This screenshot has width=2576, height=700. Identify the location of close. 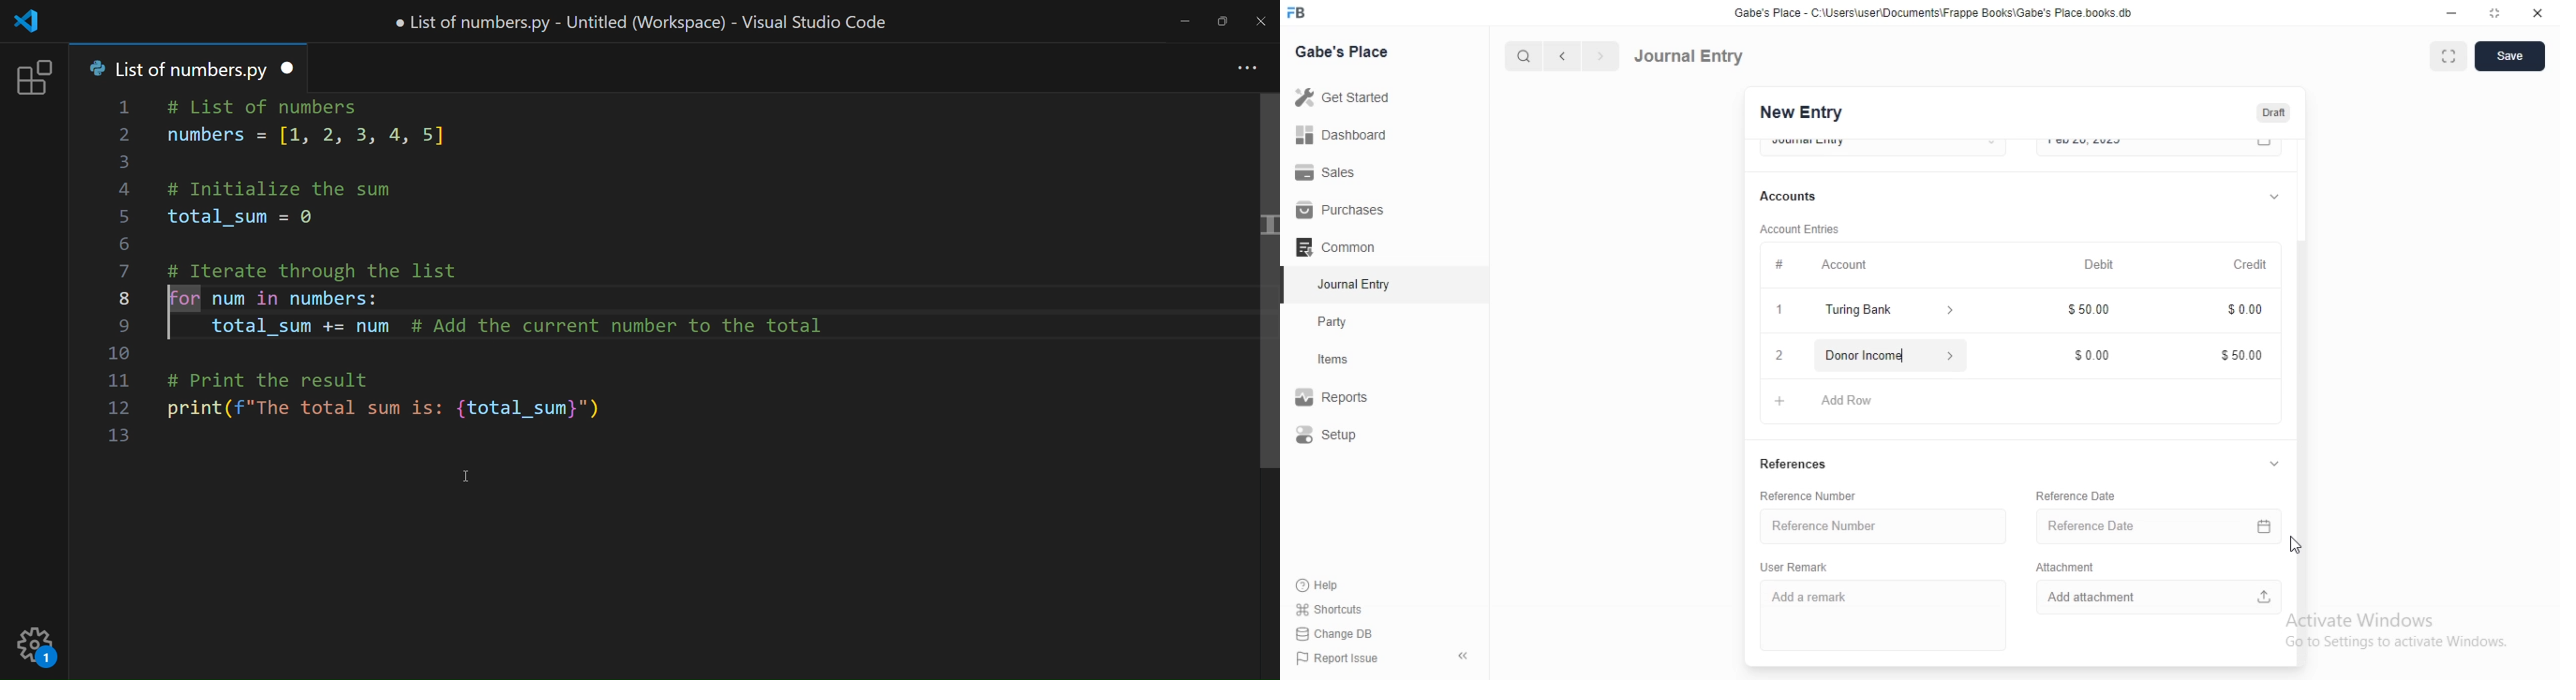
(2538, 14).